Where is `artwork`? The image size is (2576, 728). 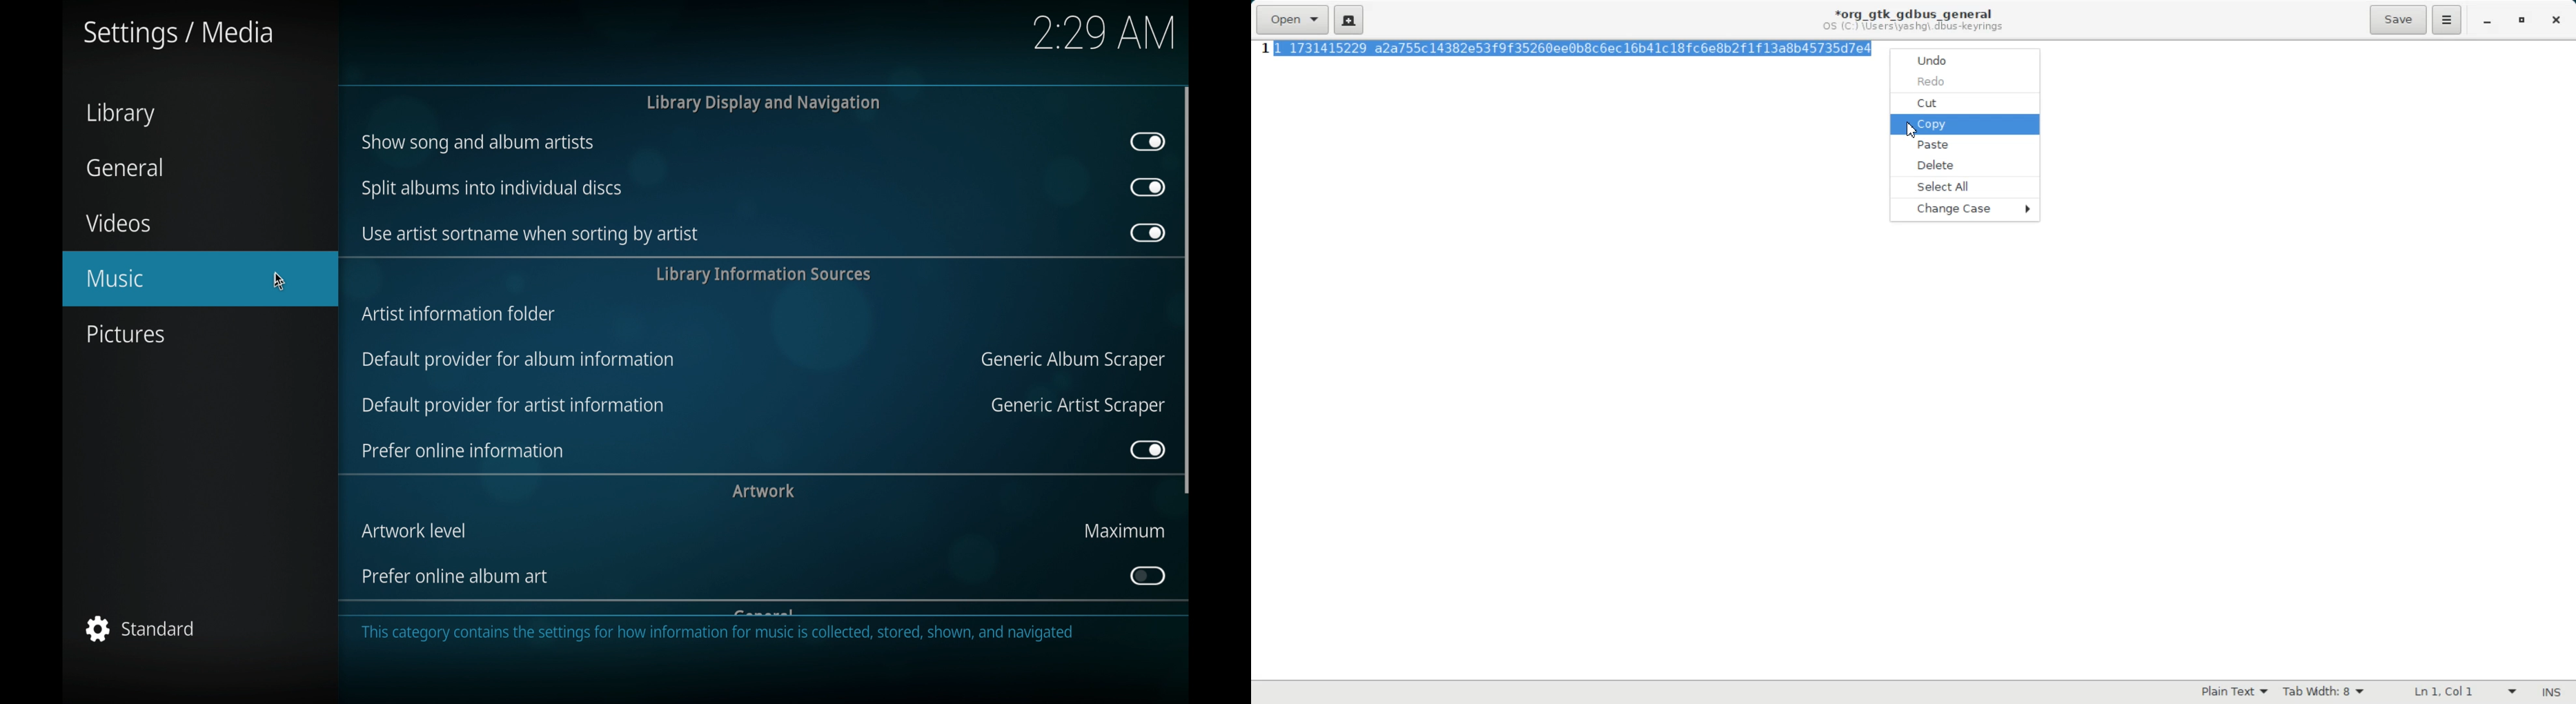
artwork is located at coordinates (764, 491).